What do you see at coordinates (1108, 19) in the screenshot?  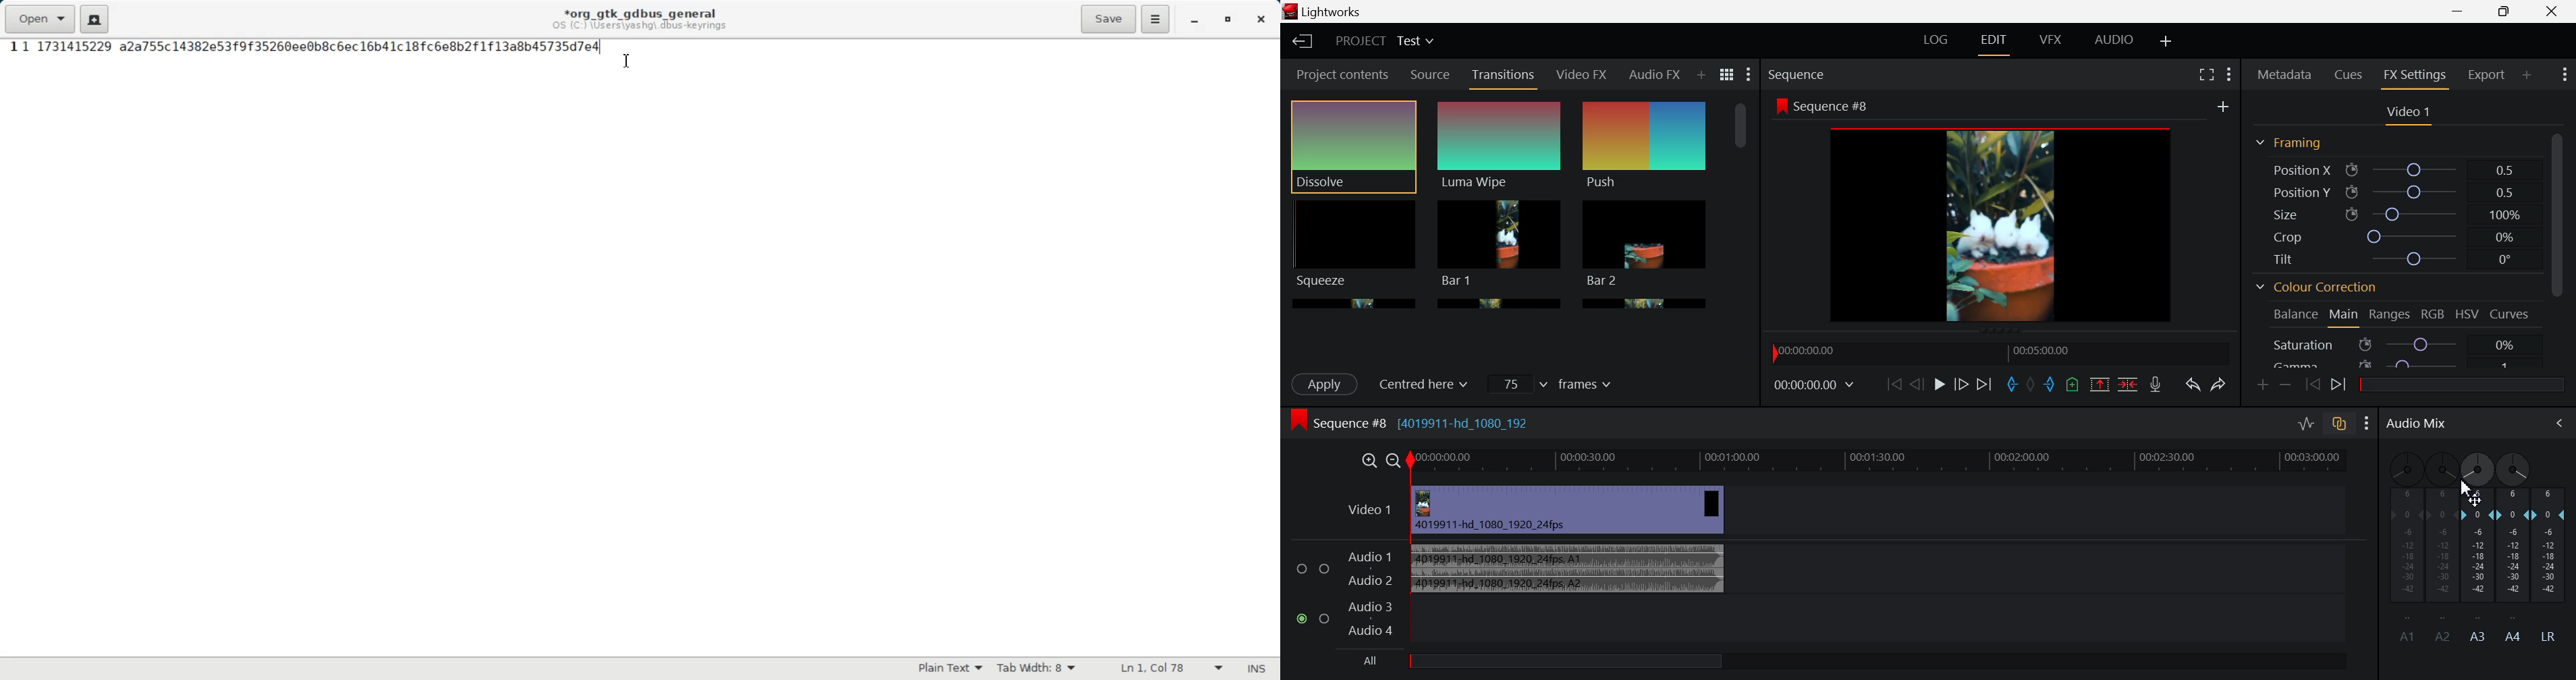 I see `Save` at bounding box center [1108, 19].